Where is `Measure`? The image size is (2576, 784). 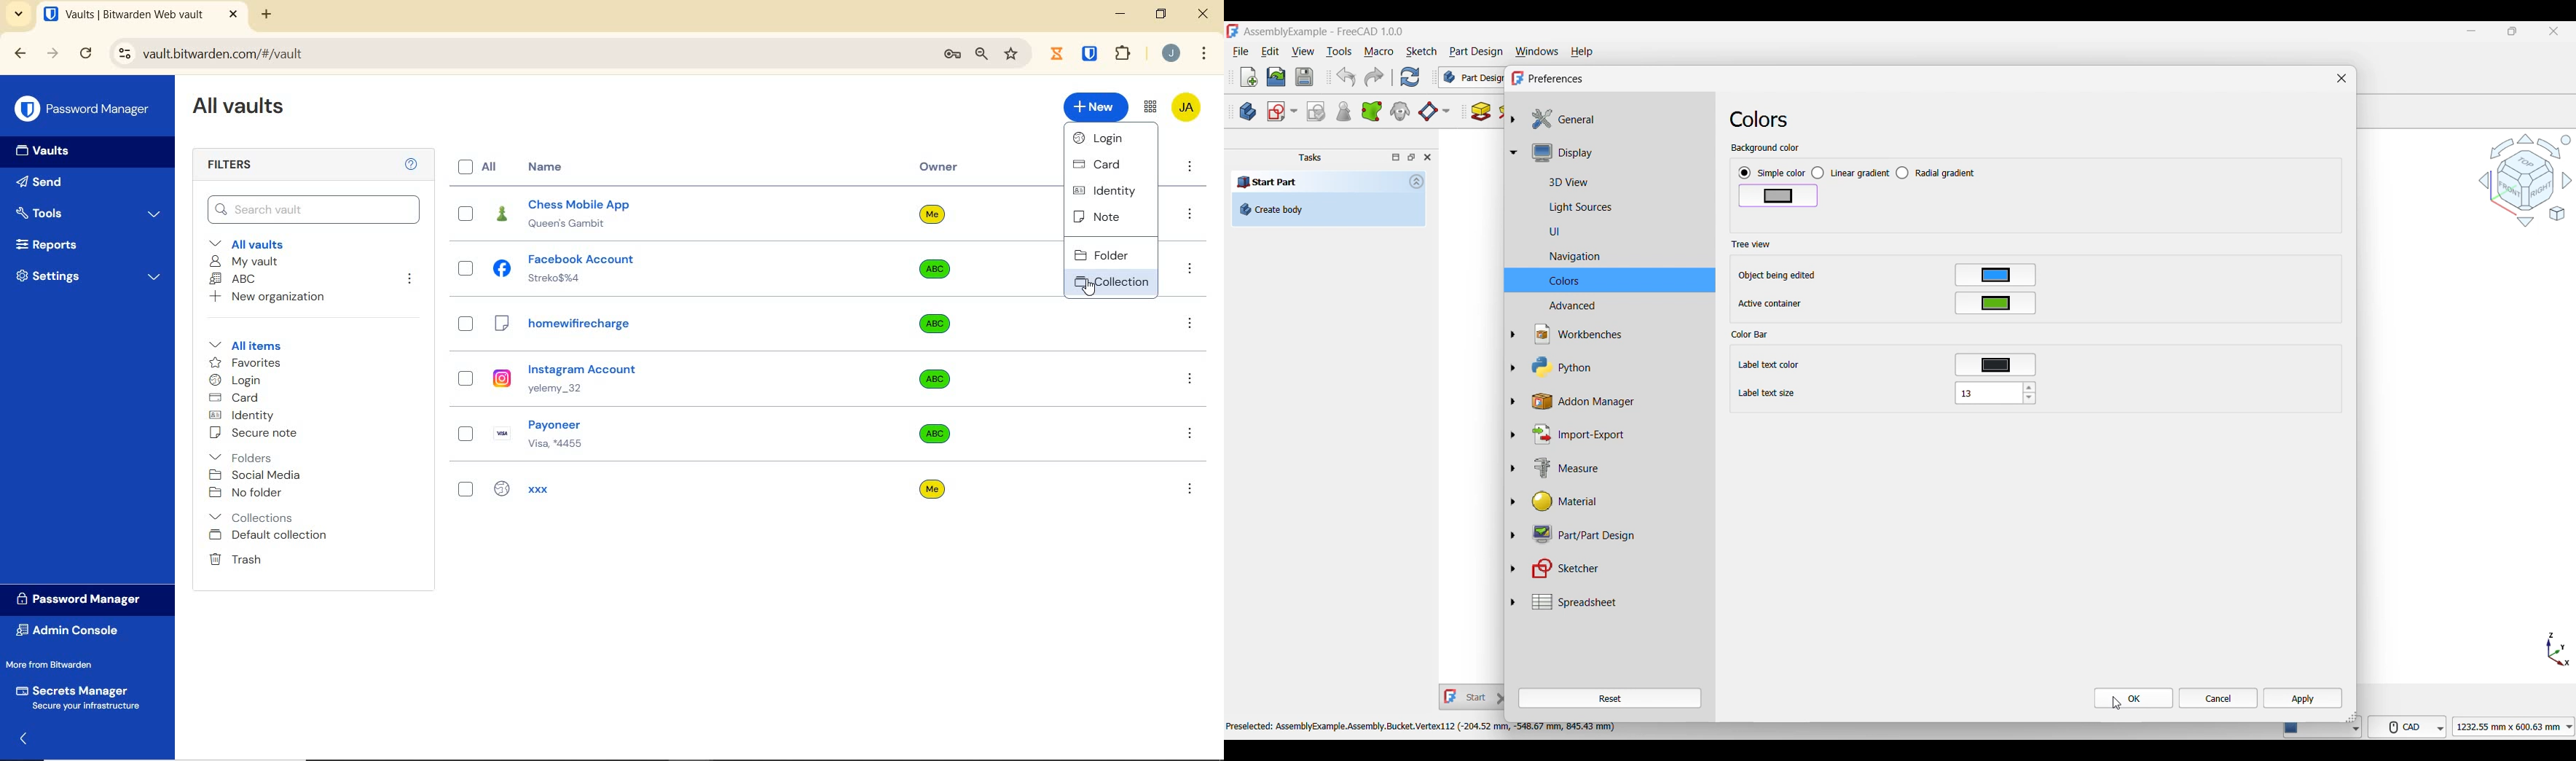 Measure is located at coordinates (1618, 469).